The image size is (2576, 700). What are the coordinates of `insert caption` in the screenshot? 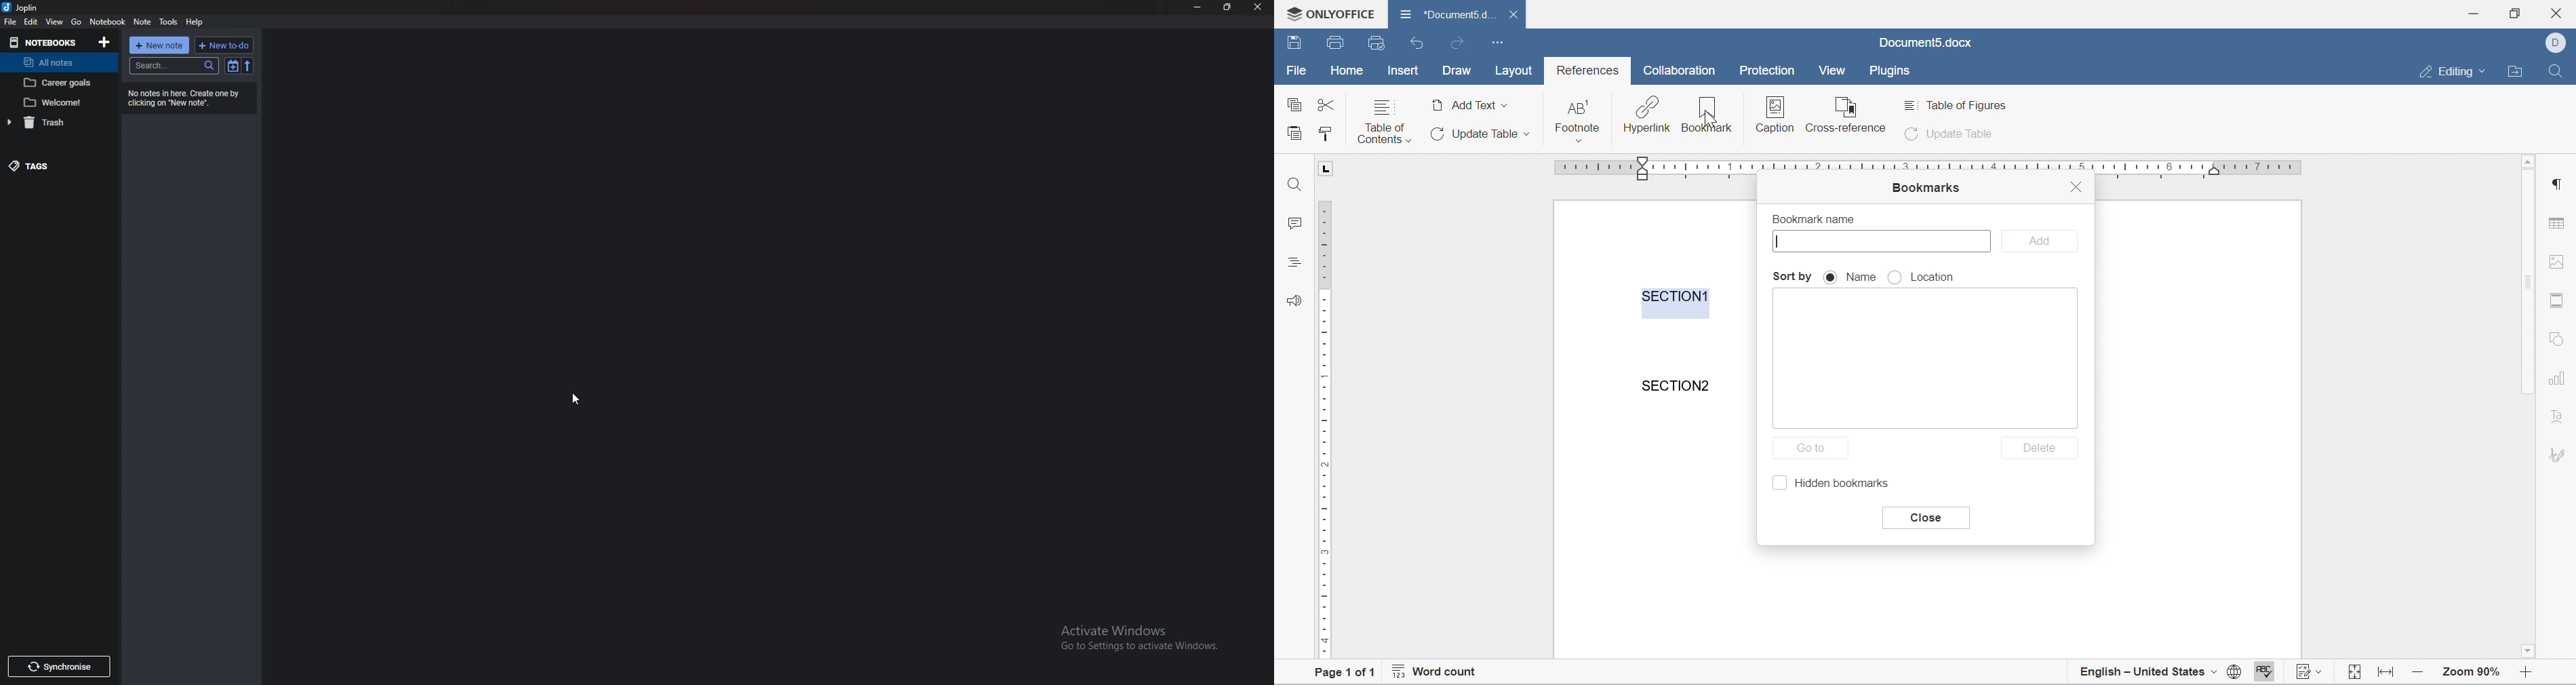 It's located at (1774, 115).